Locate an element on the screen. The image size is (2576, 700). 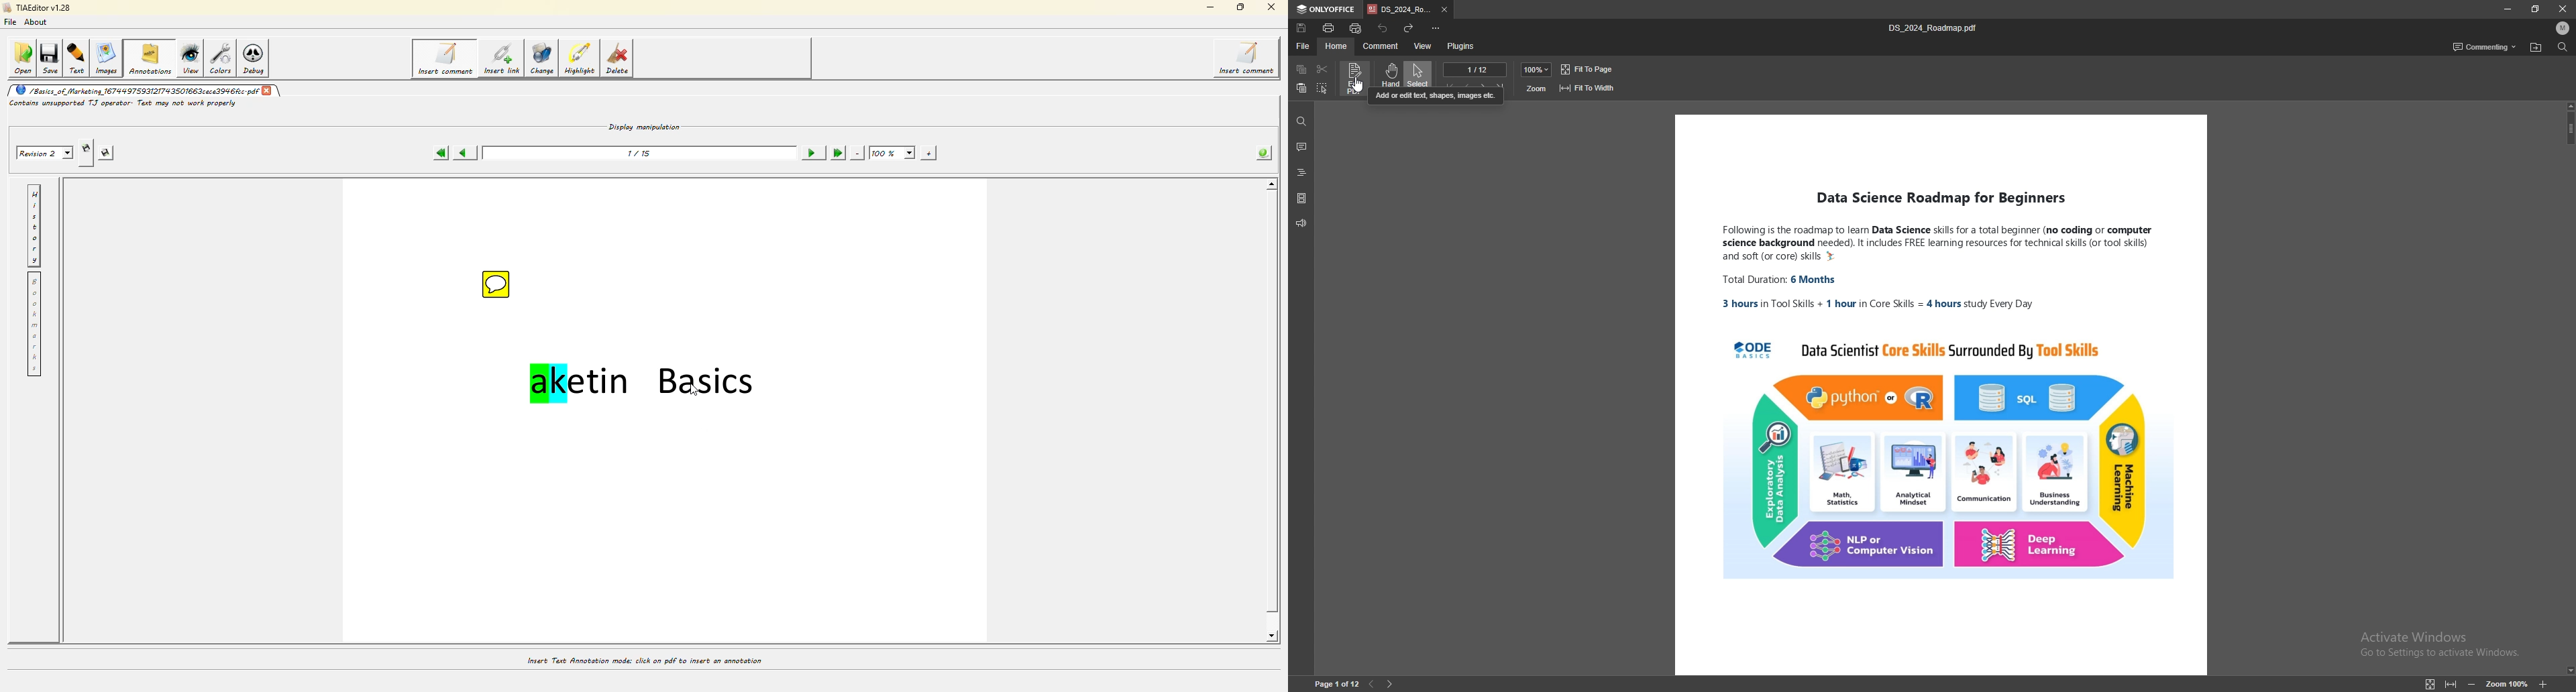
redo is located at coordinates (1409, 27).